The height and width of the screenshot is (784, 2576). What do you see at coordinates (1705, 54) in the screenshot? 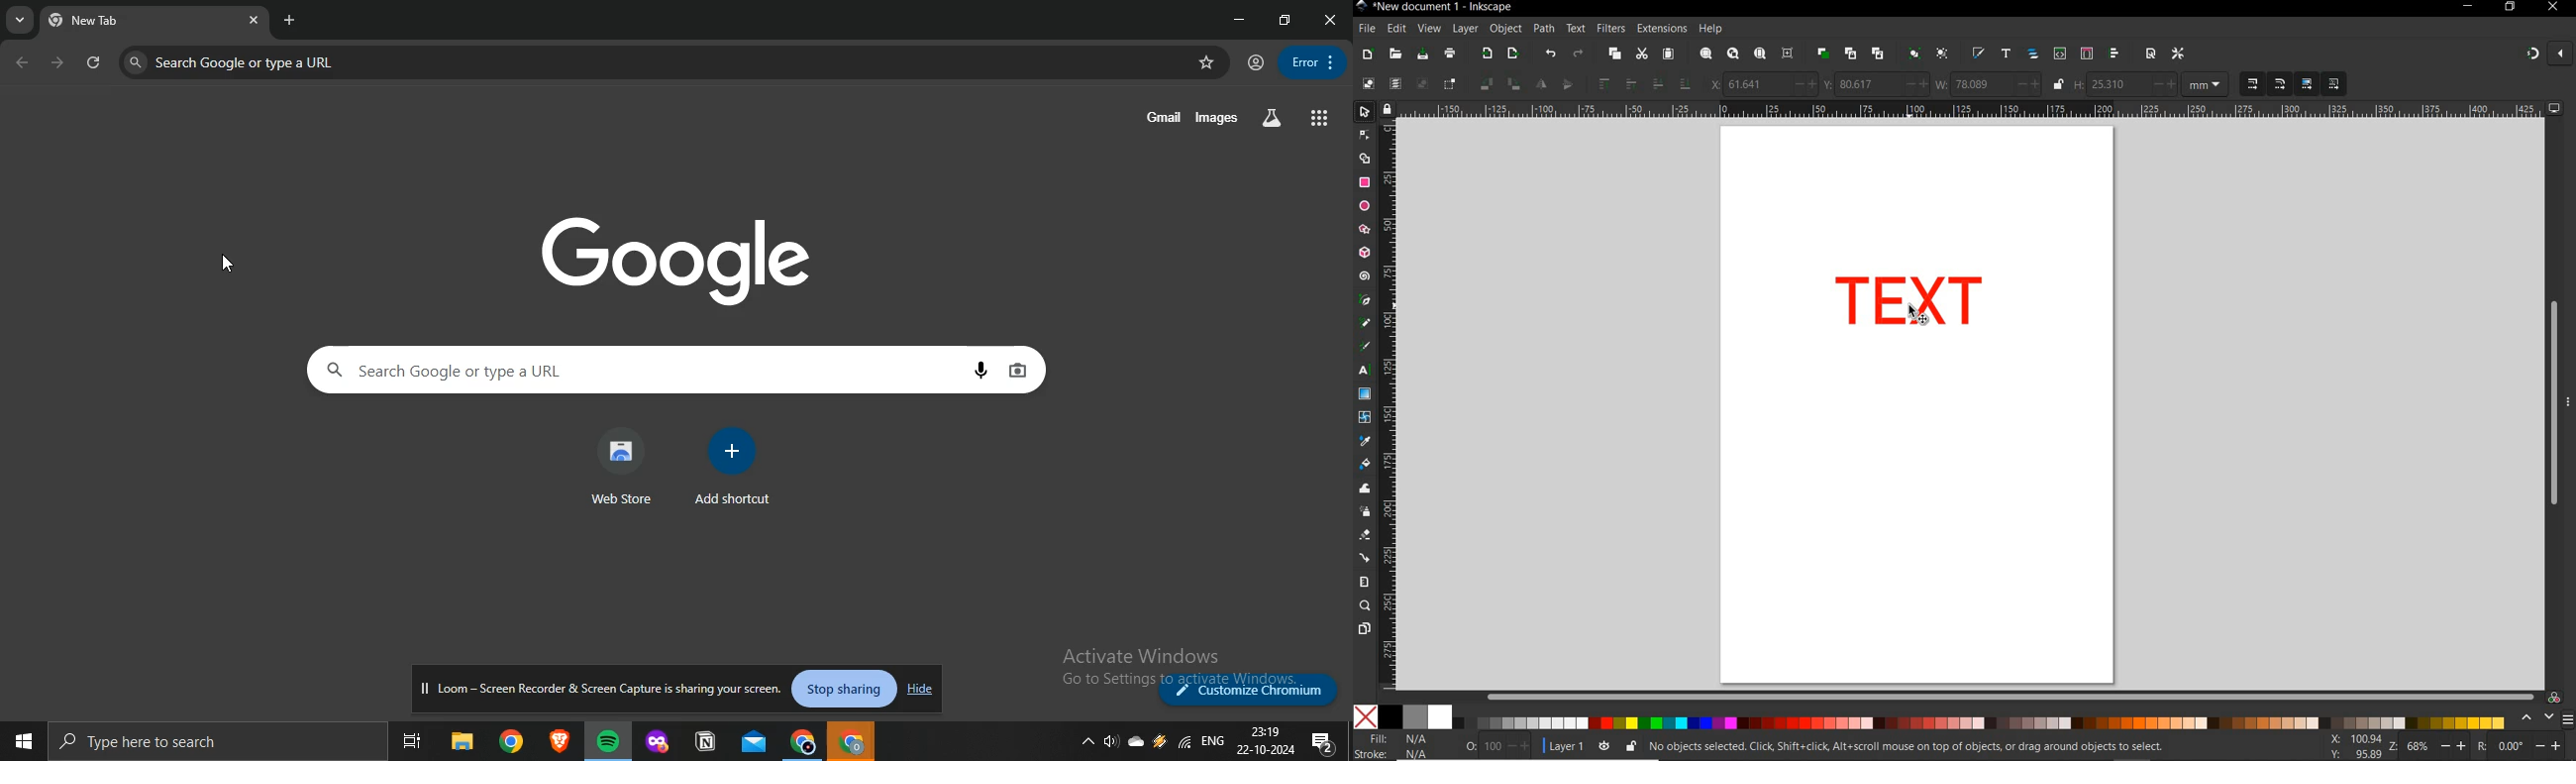
I see `zoom selection` at bounding box center [1705, 54].